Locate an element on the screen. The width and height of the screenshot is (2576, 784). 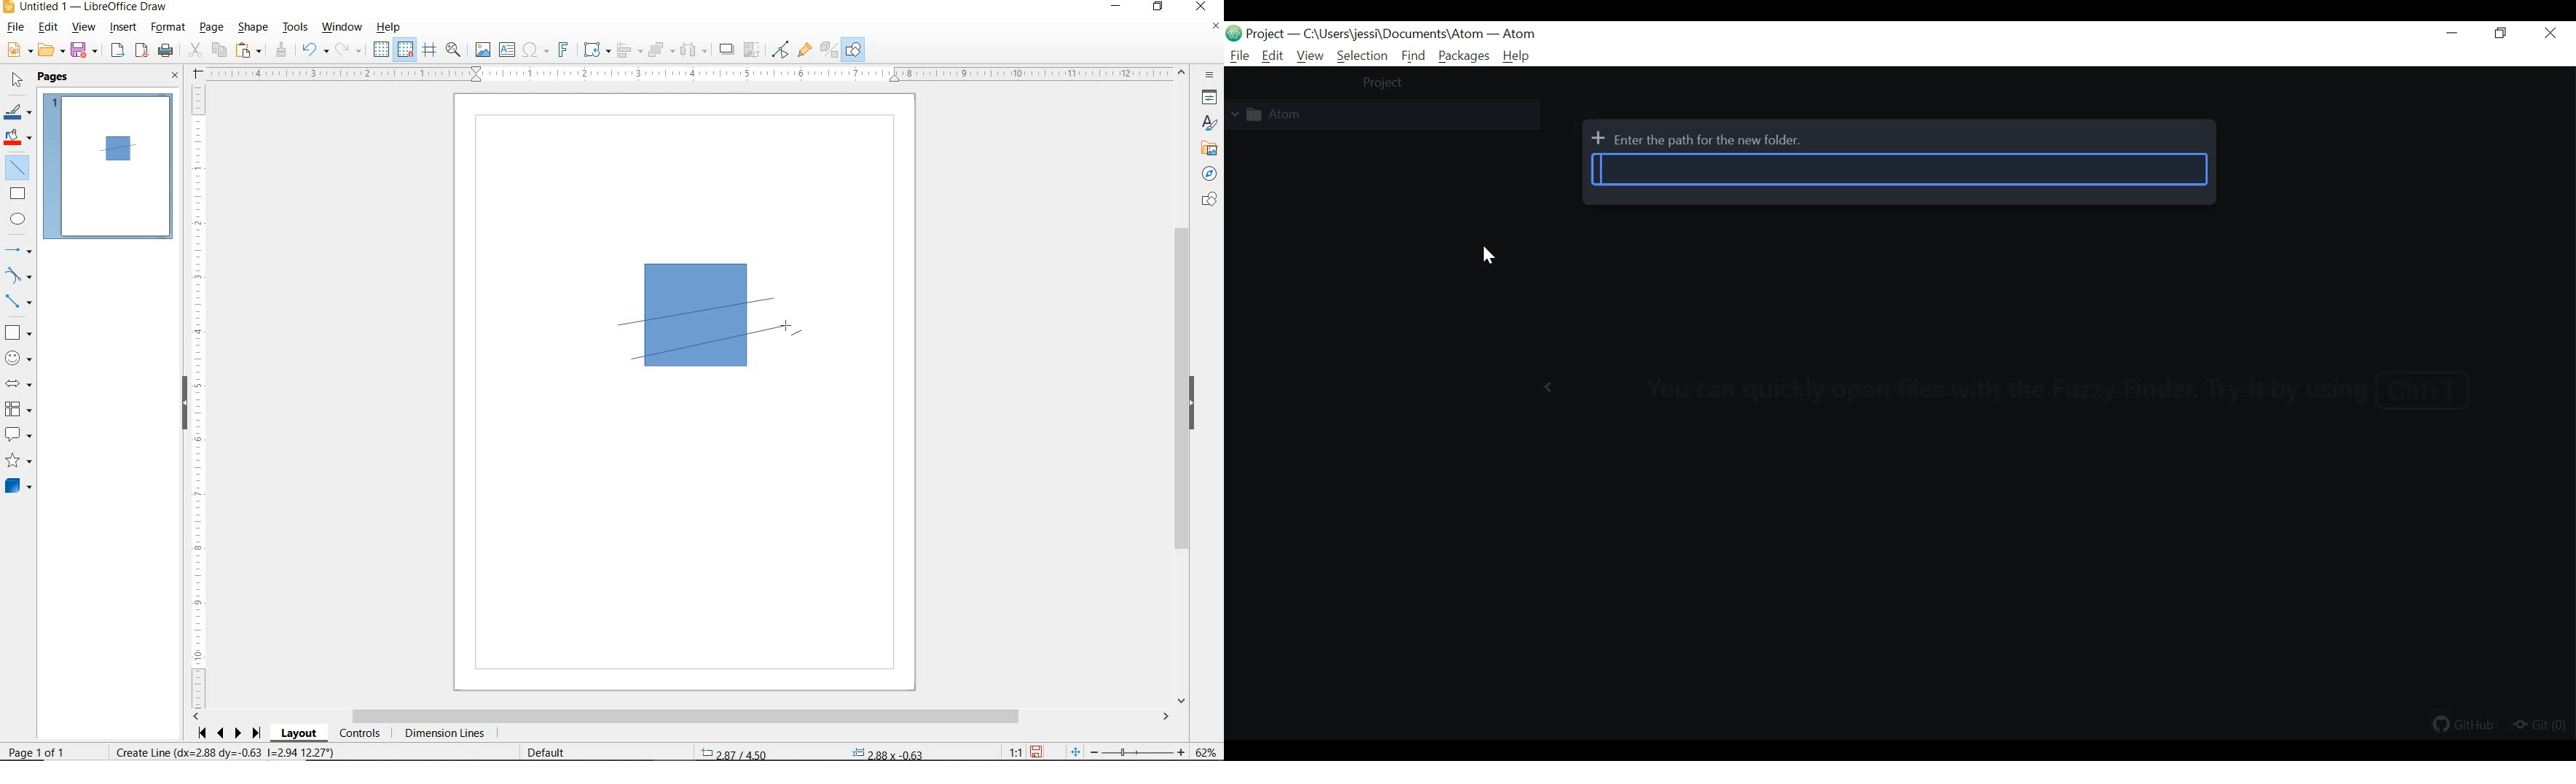
UNDO is located at coordinates (315, 51).